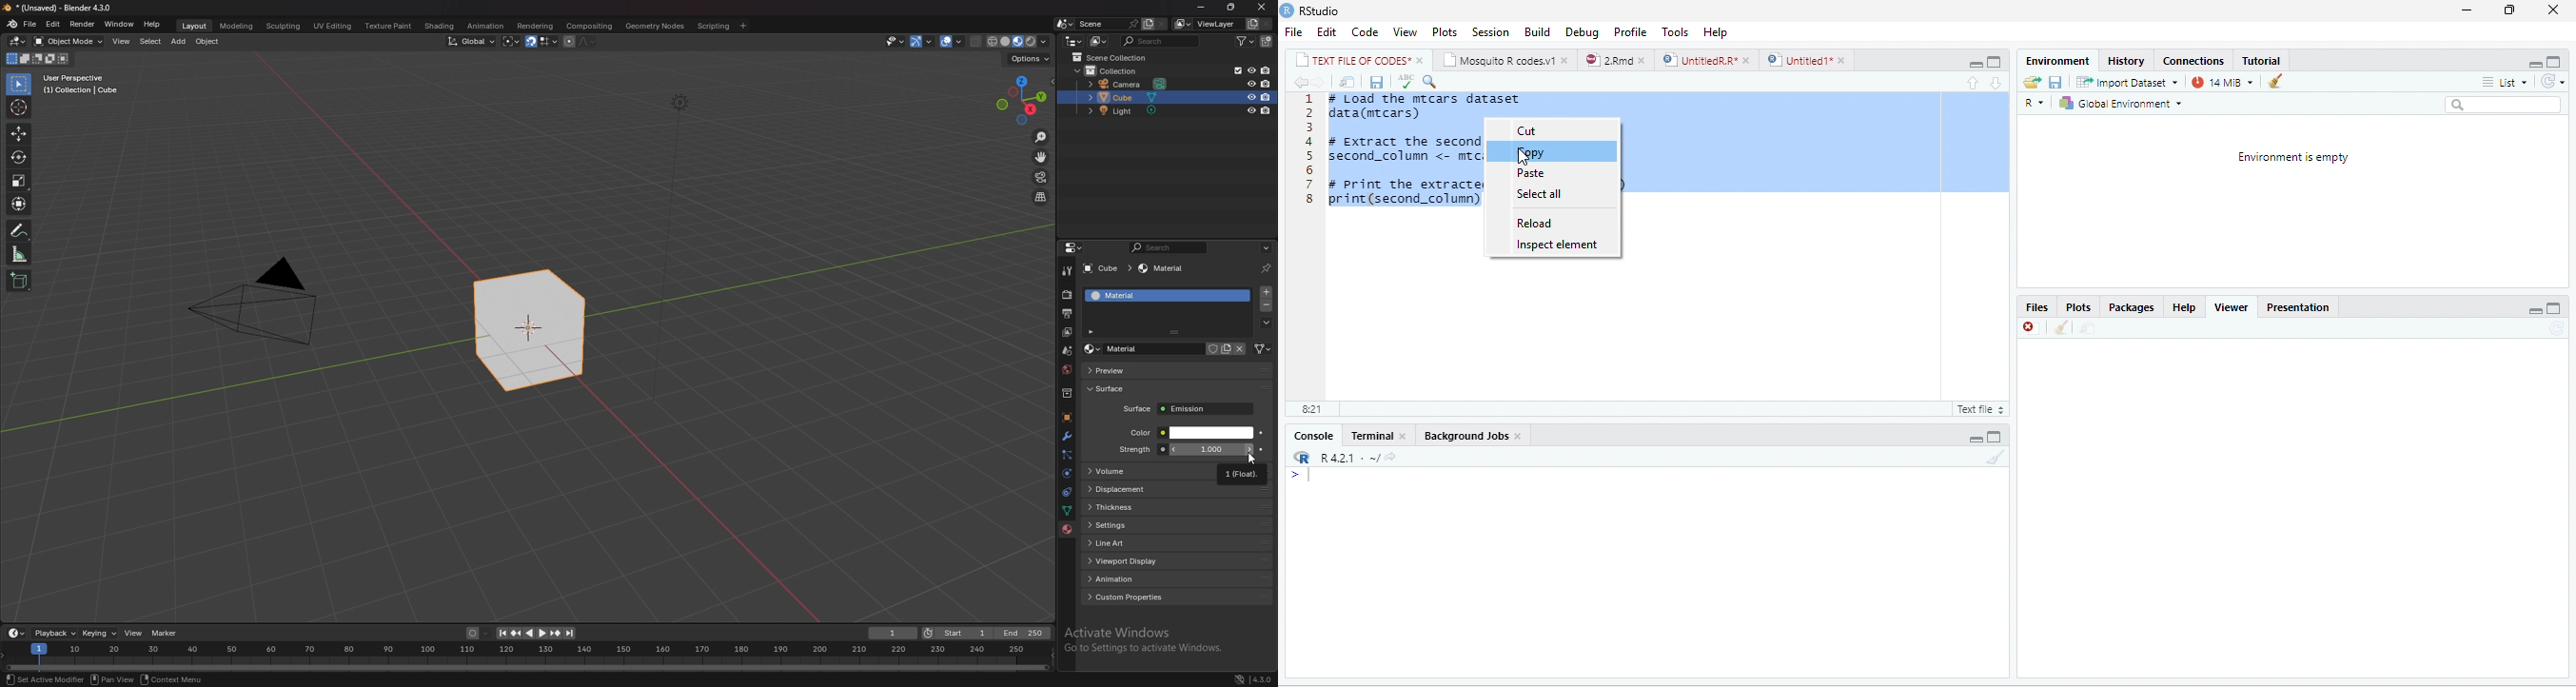  Describe the element at coordinates (1310, 436) in the screenshot. I see `Console` at that location.